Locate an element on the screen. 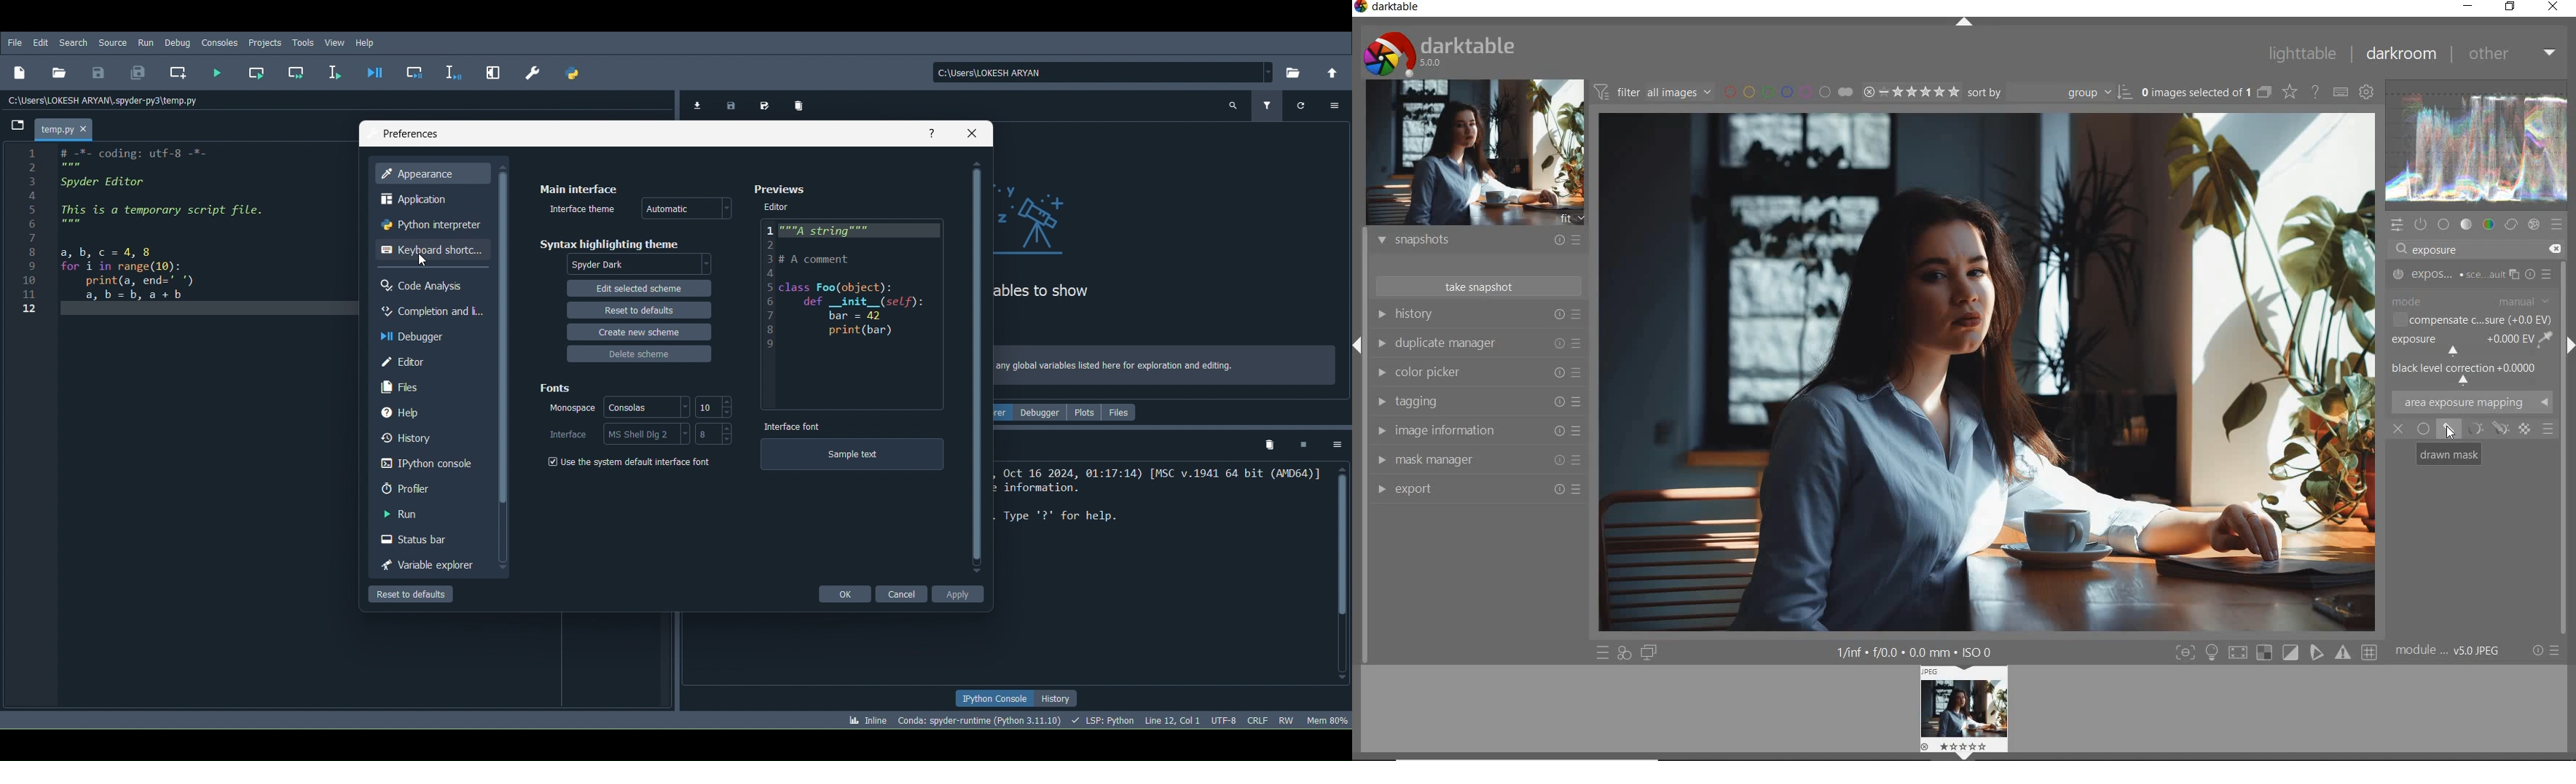 This screenshot has width=2576, height=784. code is located at coordinates (160, 228).